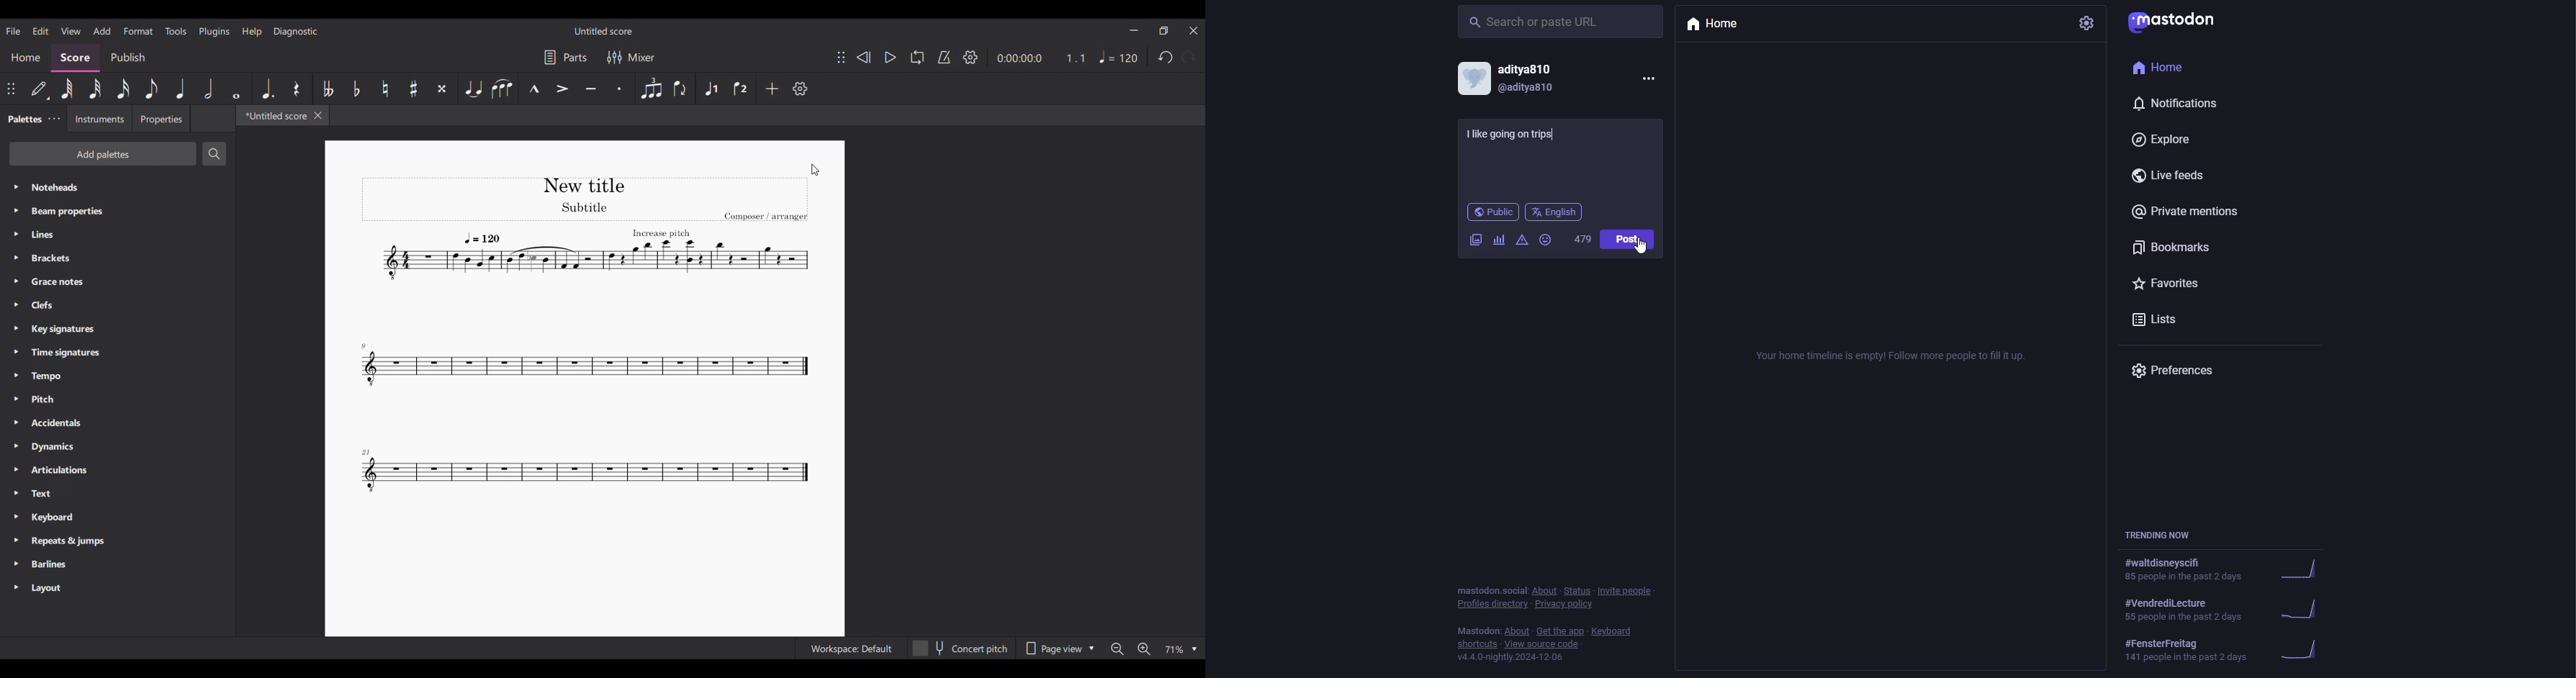 The height and width of the screenshot is (700, 2576). What do you see at coordinates (117, 234) in the screenshot?
I see `Lines` at bounding box center [117, 234].